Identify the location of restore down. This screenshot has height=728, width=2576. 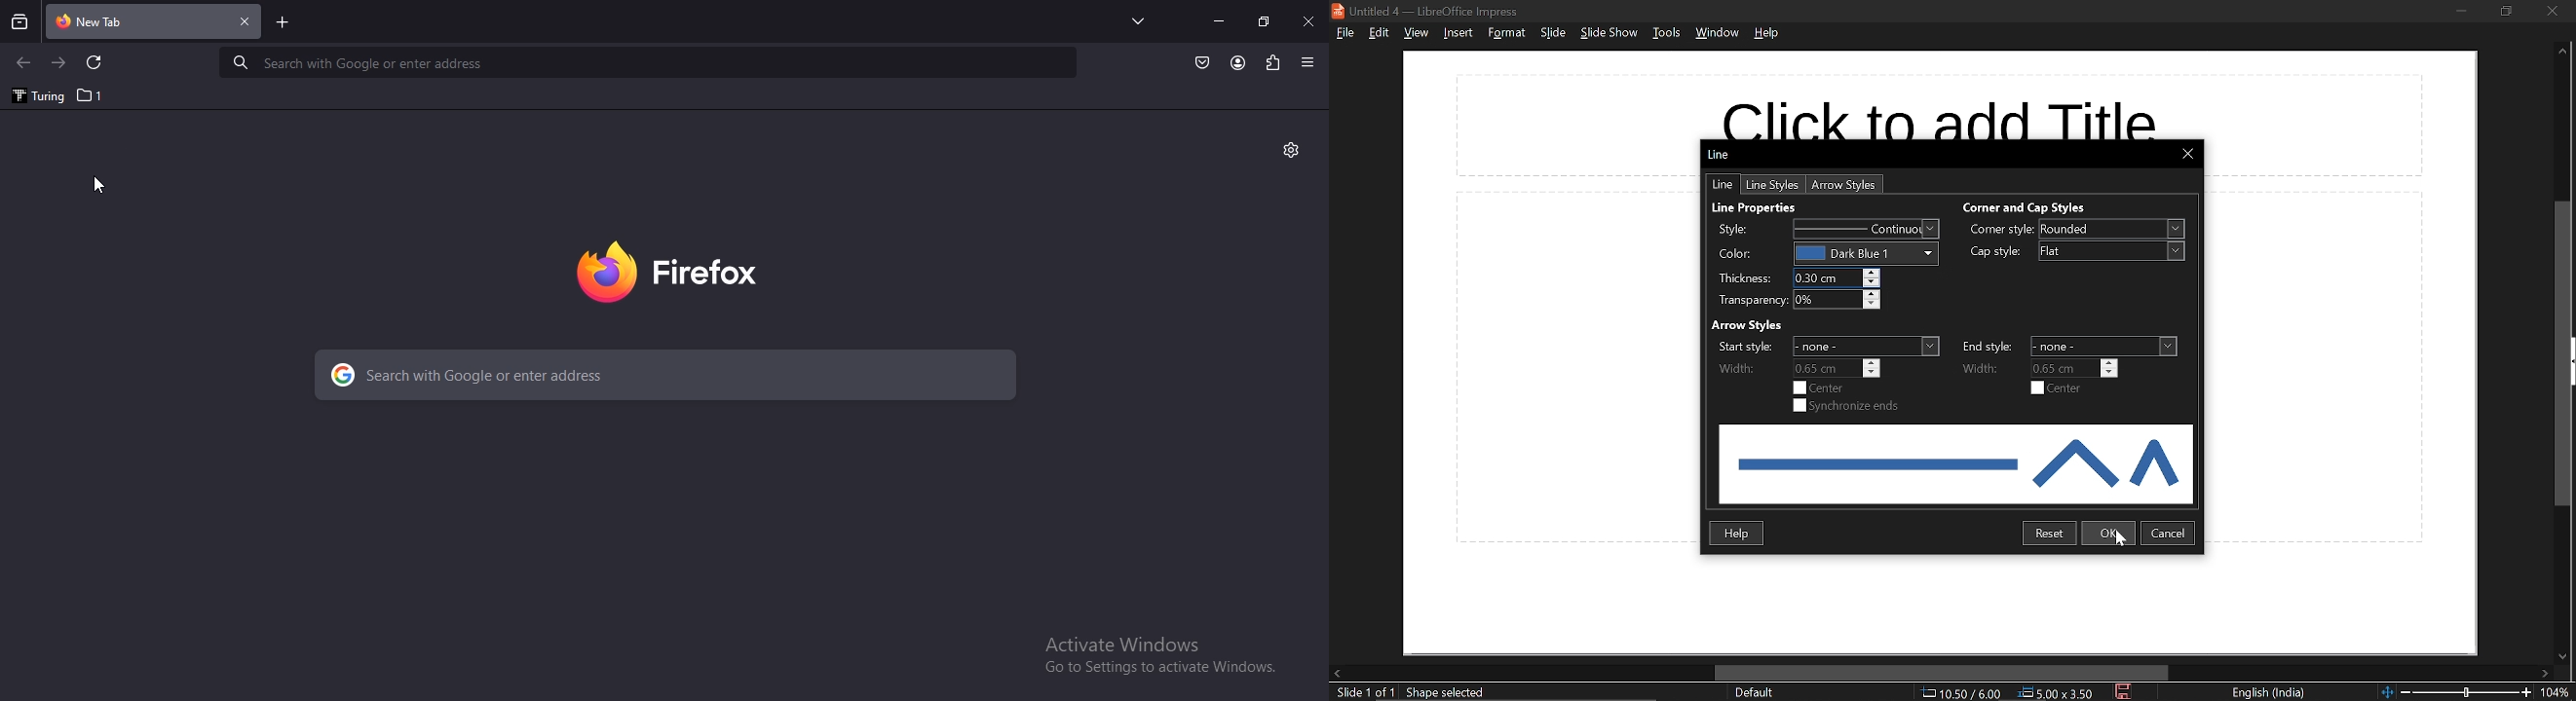
(2506, 11).